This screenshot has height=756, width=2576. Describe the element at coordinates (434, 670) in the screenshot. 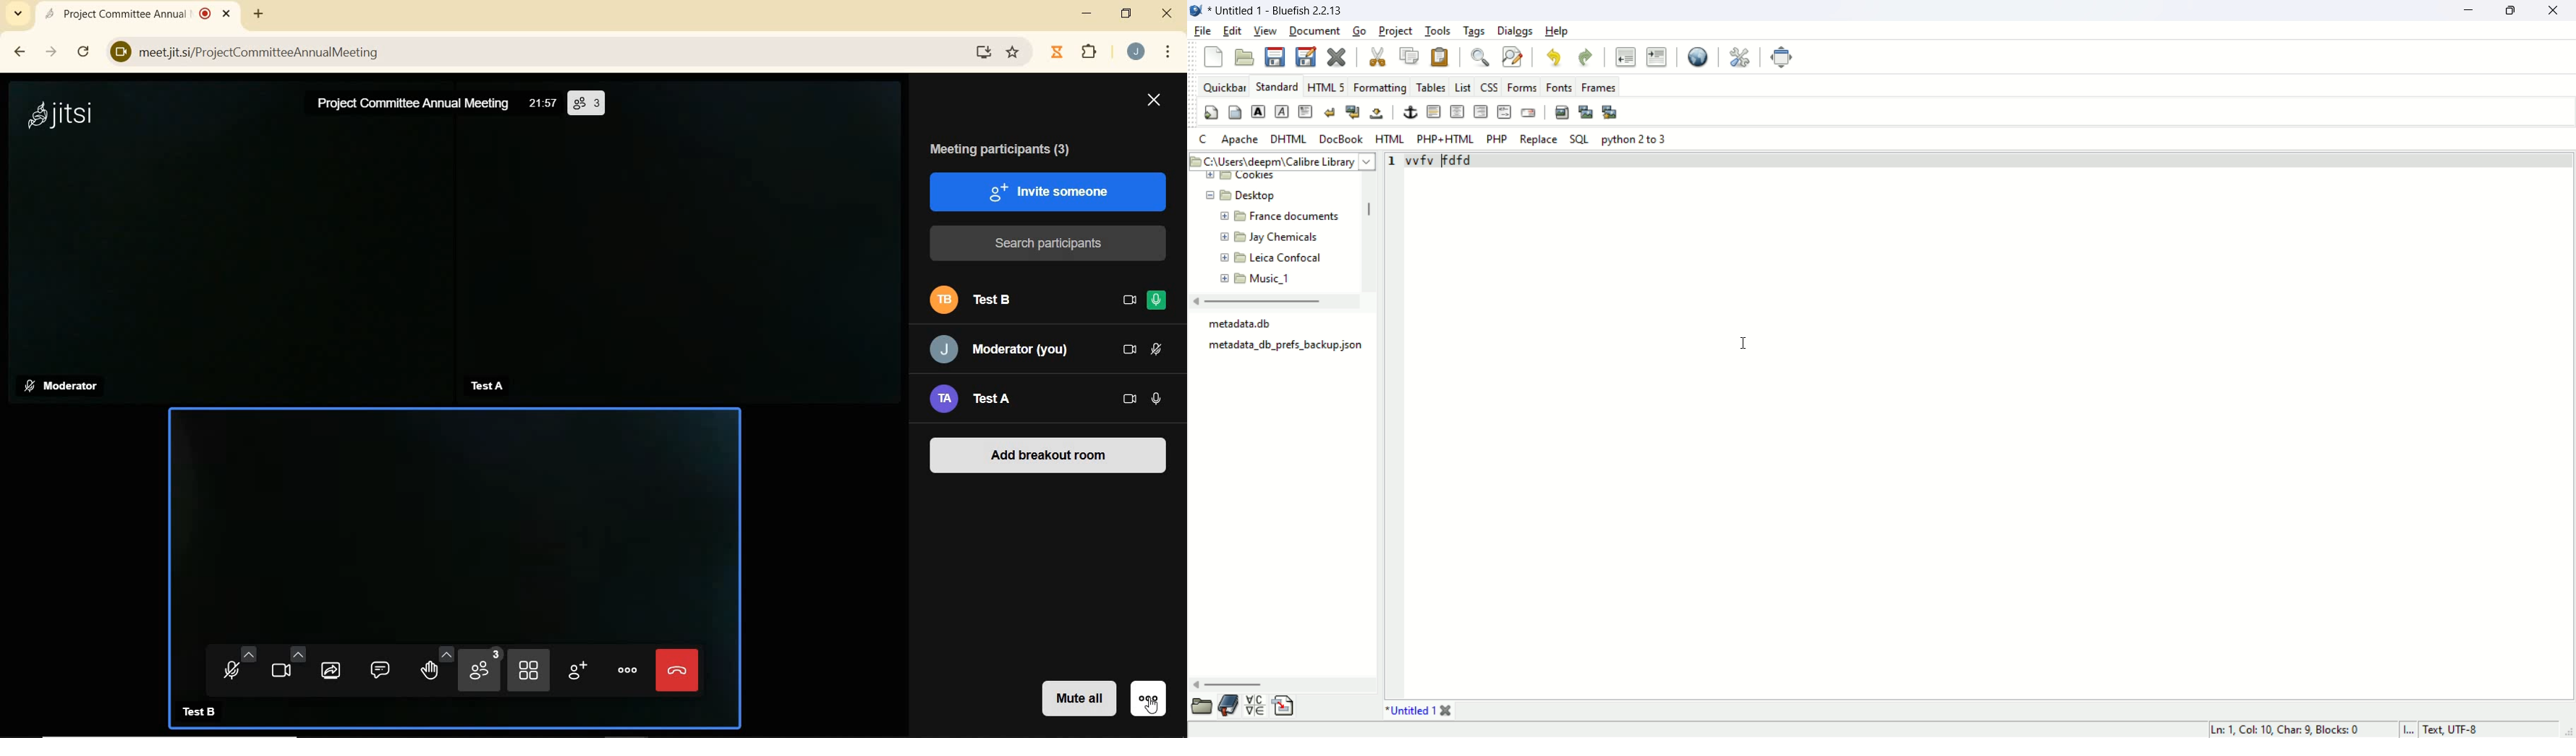

I see `RAISE YOUR HANDS` at that location.